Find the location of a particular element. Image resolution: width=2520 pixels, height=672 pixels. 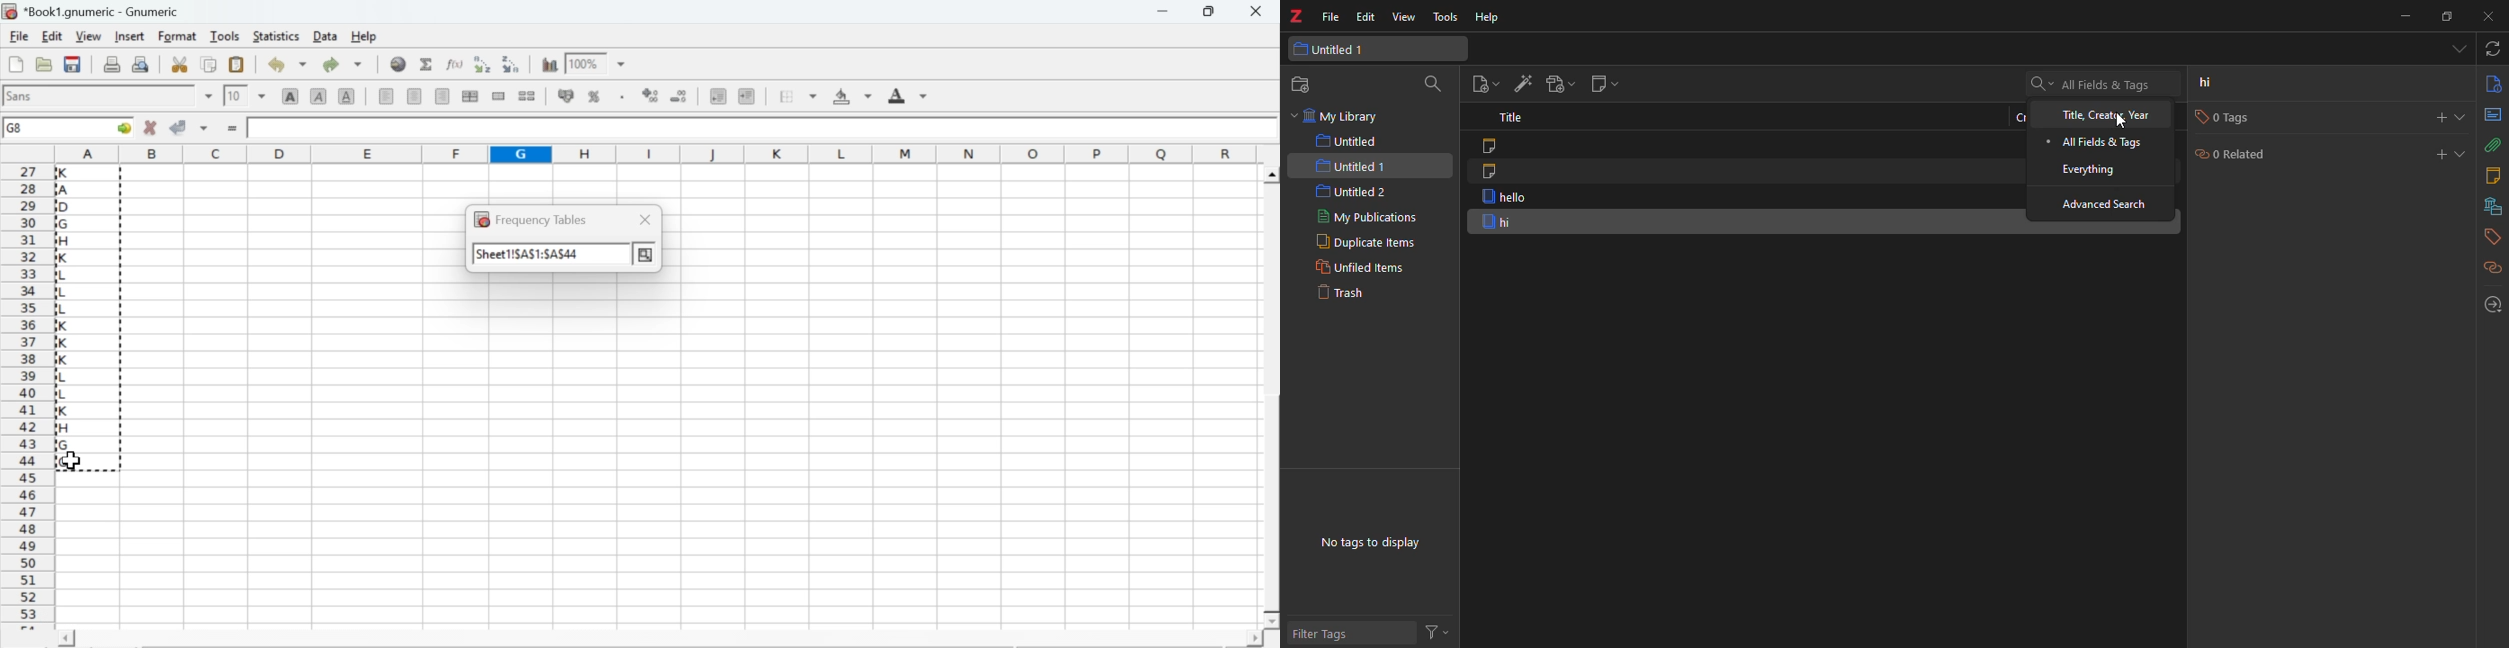

tools is located at coordinates (1445, 17).